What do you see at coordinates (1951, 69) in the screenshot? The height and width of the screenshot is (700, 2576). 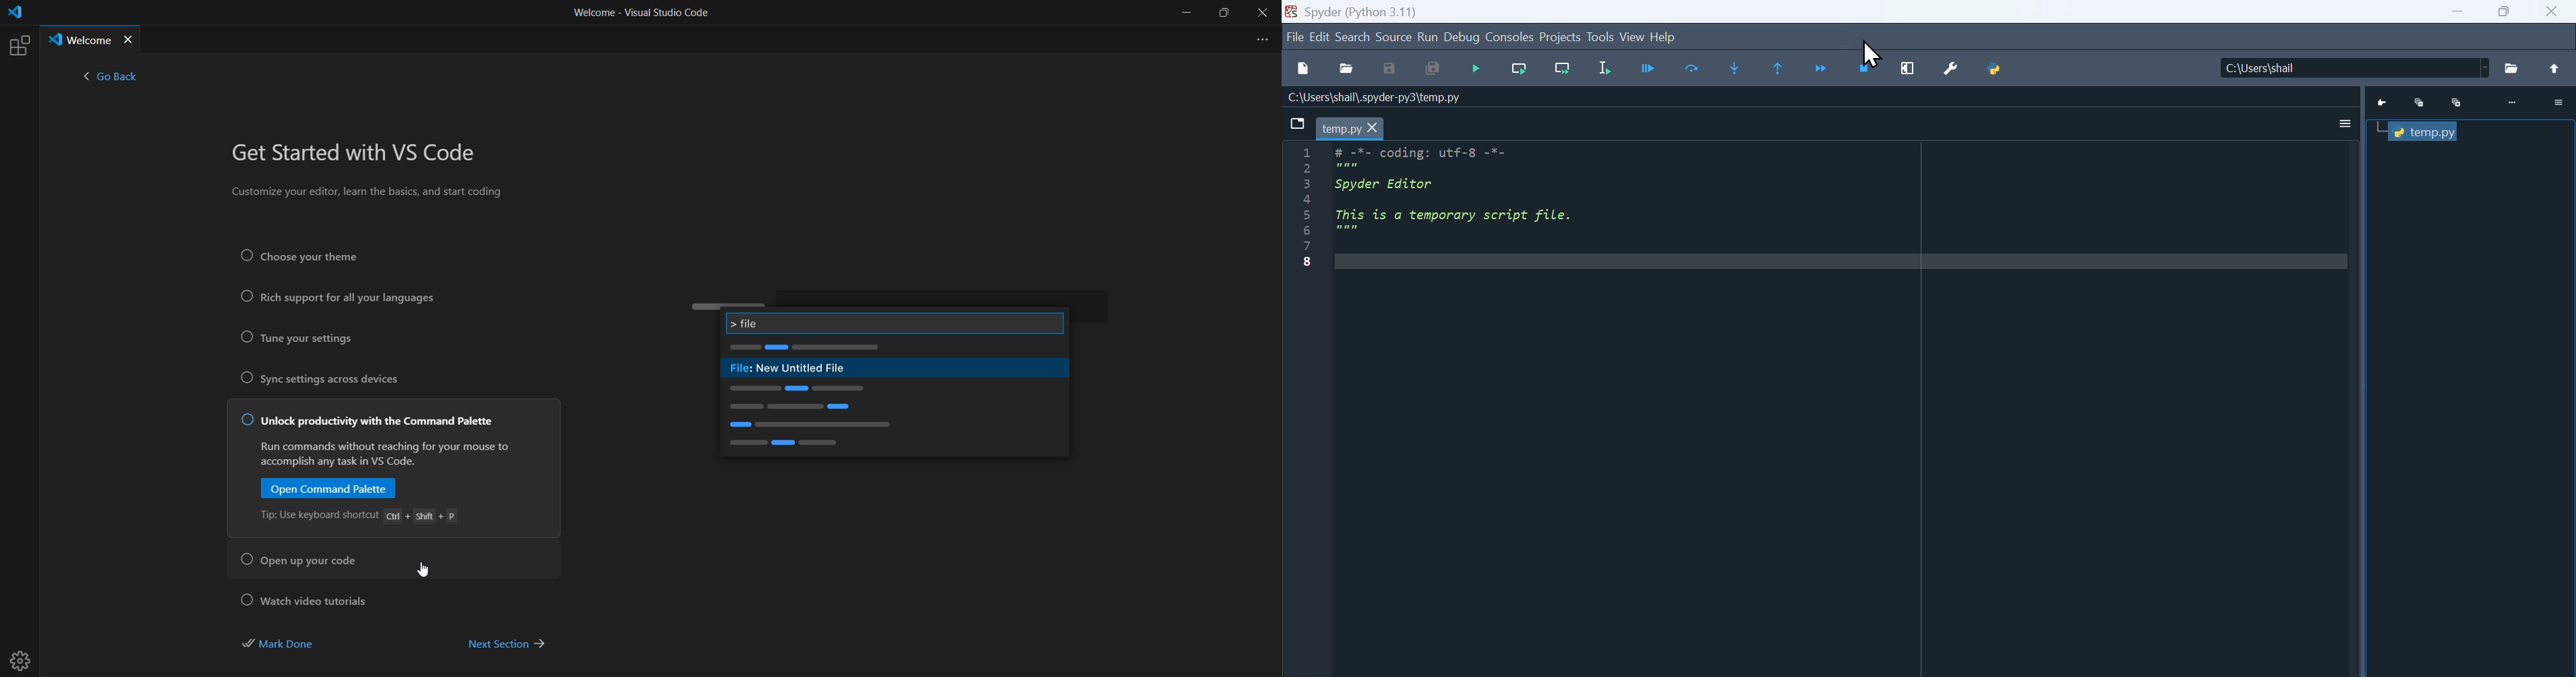 I see `Preferences` at bounding box center [1951, 69].